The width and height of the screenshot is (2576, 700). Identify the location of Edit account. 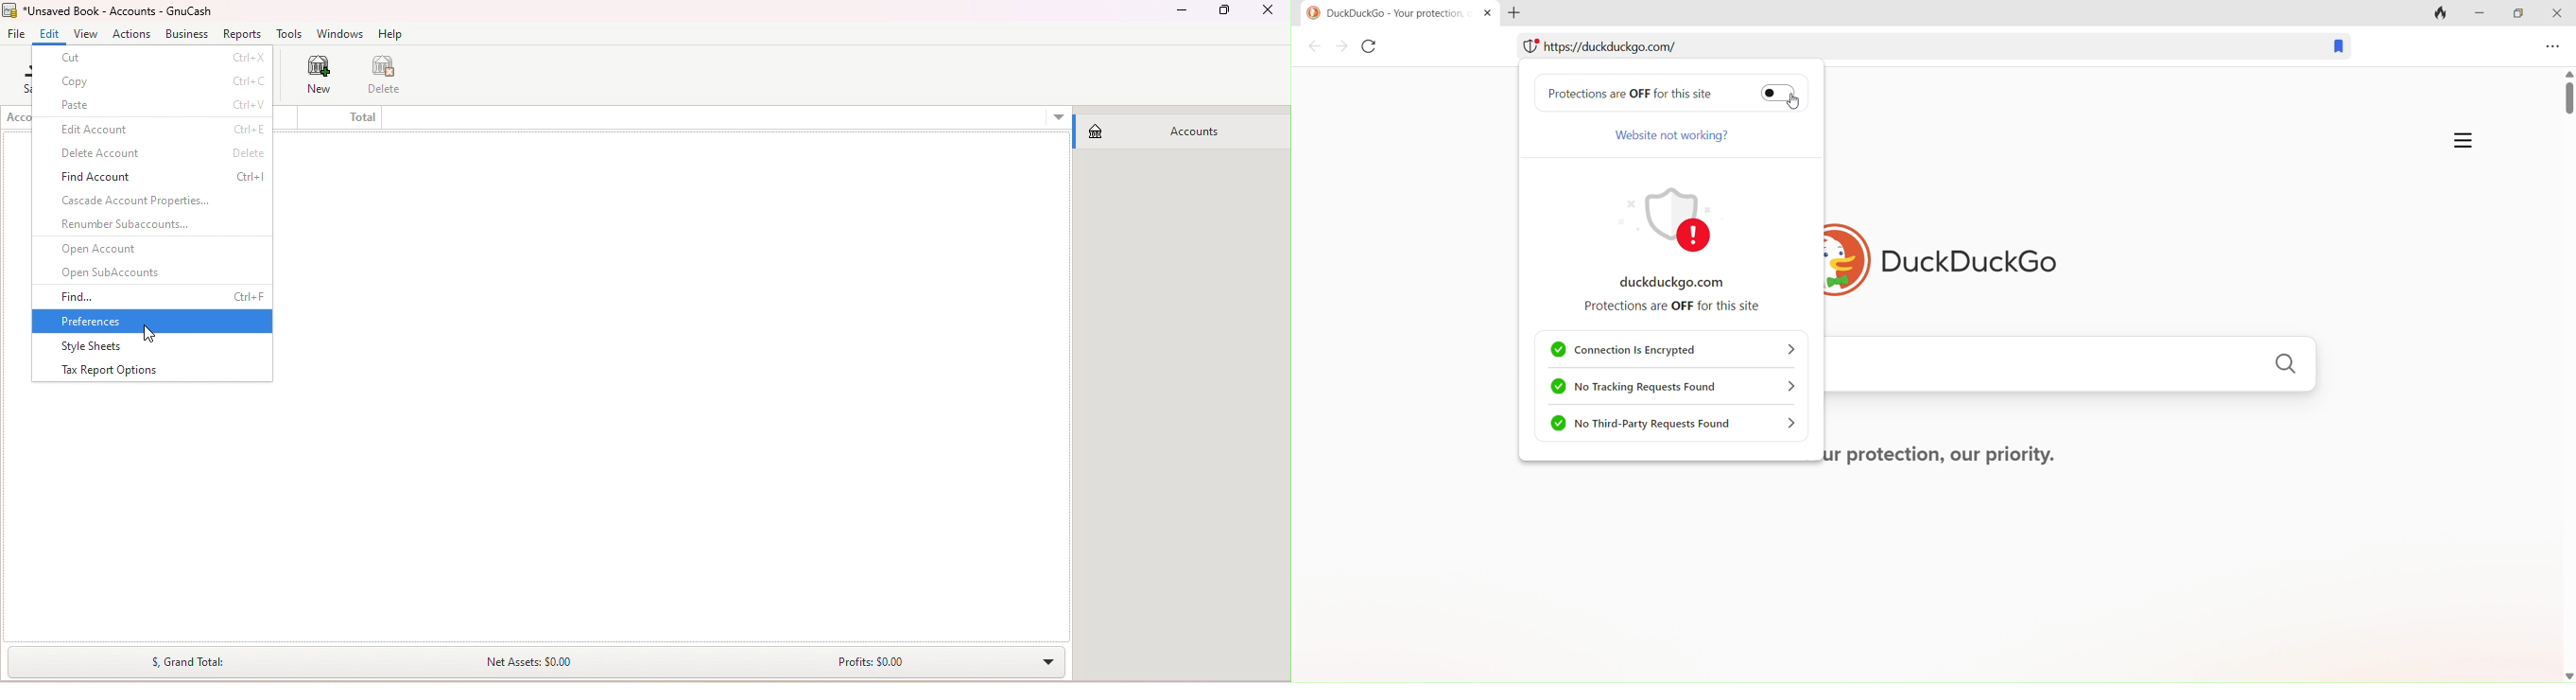
(158, 128).